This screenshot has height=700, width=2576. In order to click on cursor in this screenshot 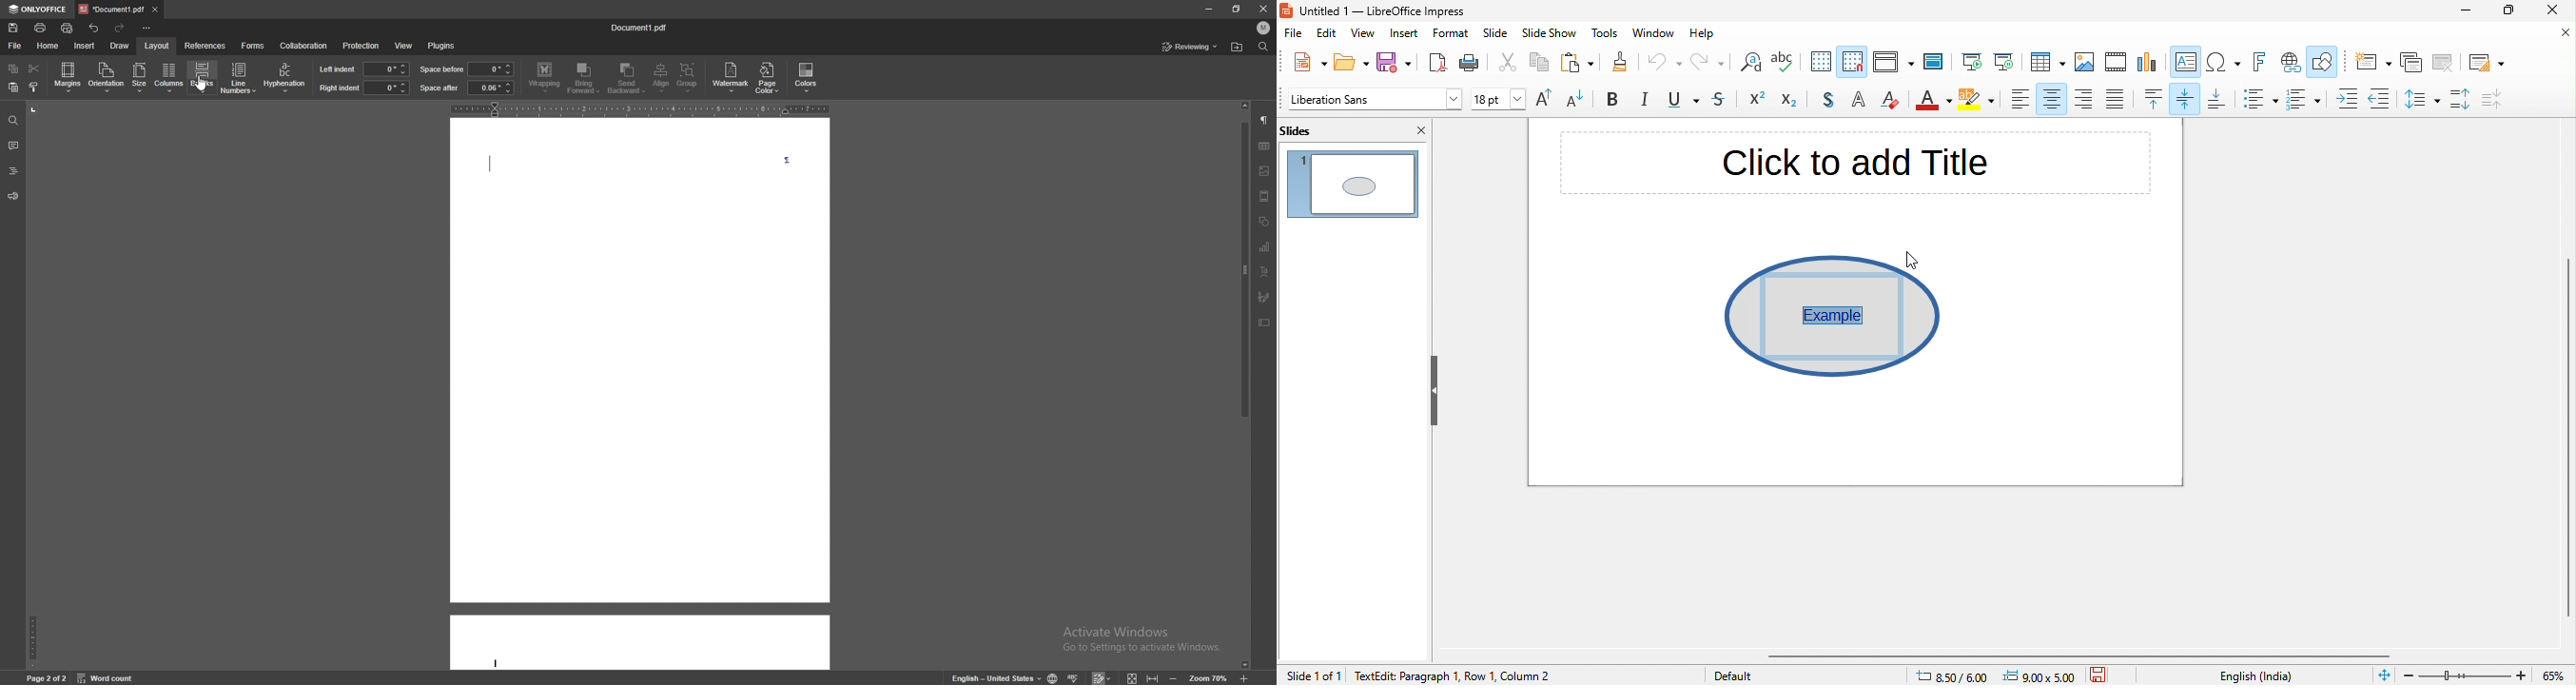, I will do `click(1913, 258)`.